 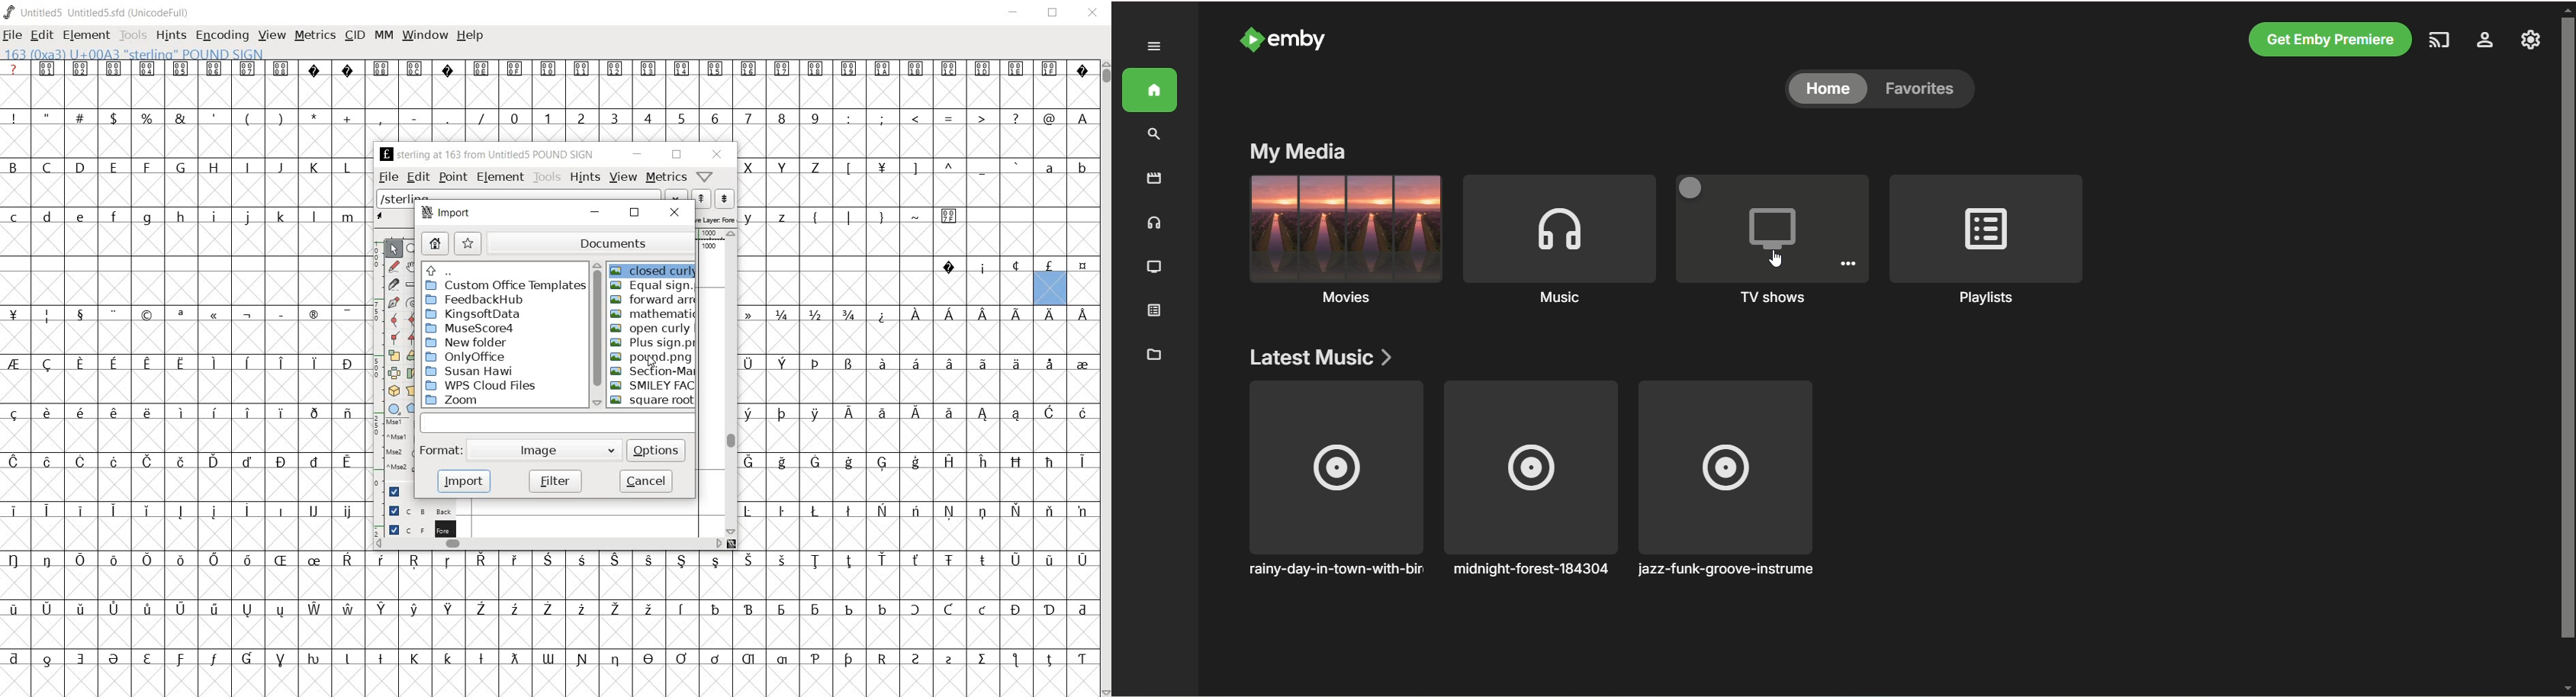 I want to click on Image, so click(x=543, y=453).